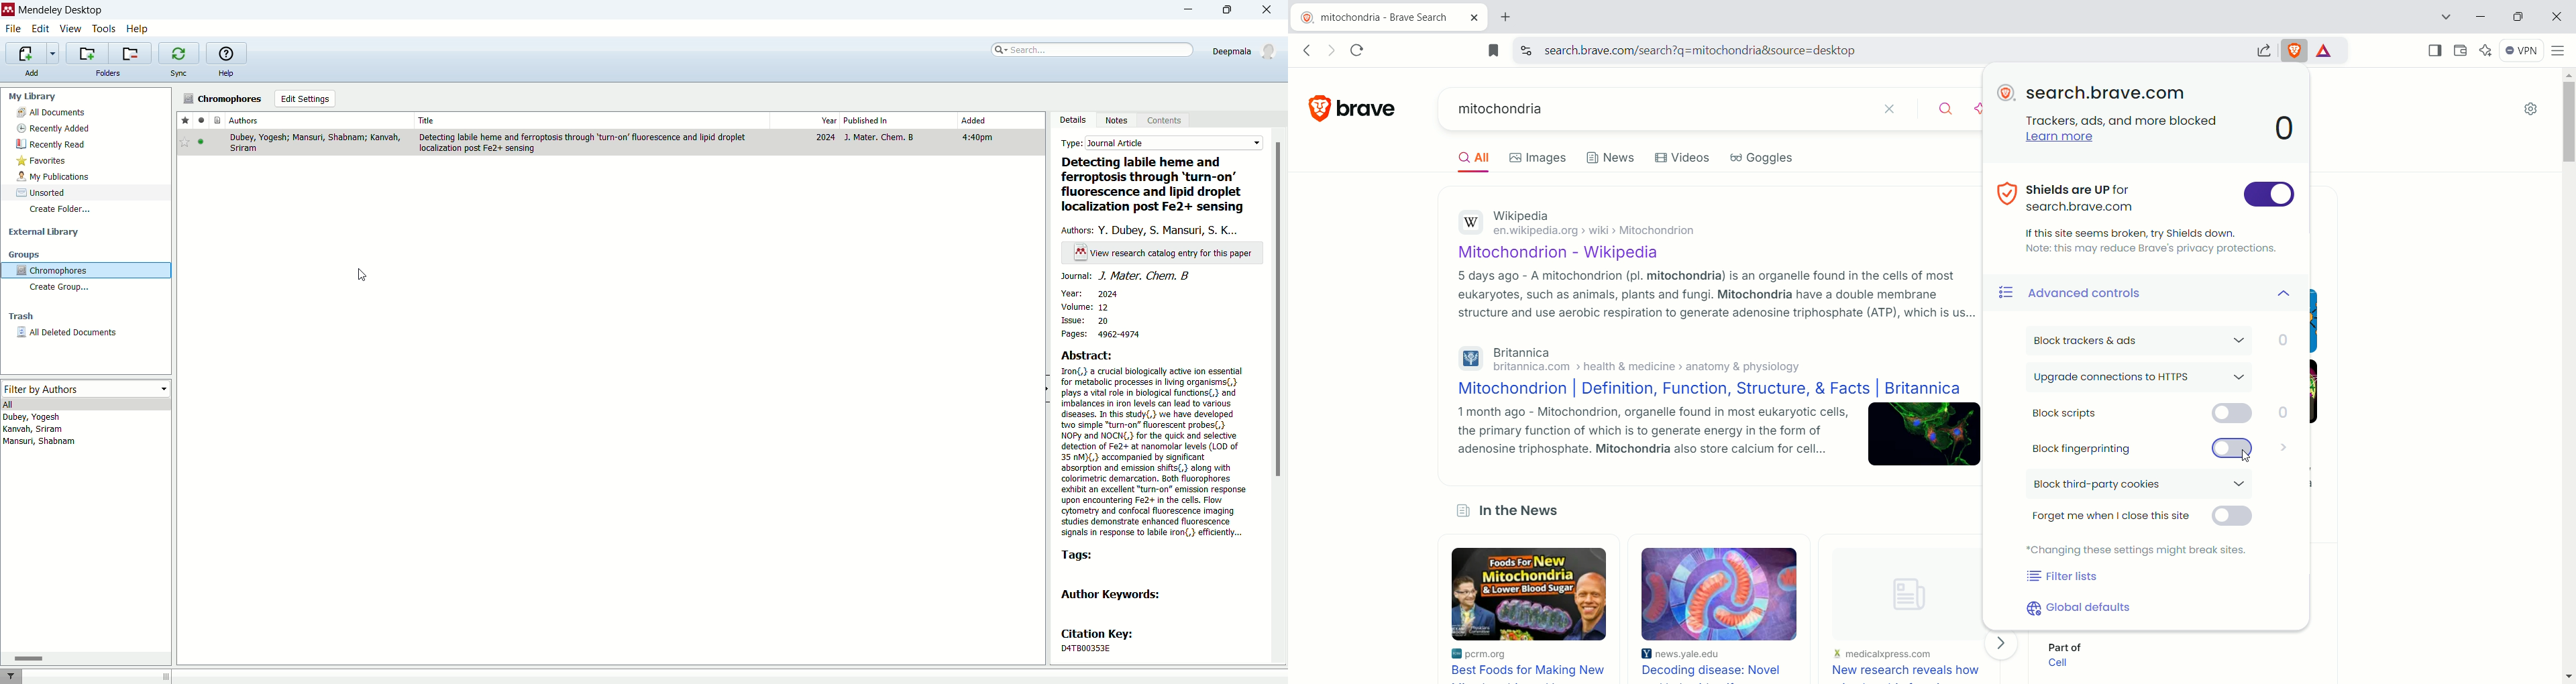 The image size is (2576, 700). What do you see at coordinates (1716, 669) in the screenshot?
I see `Decoding disease:Novel` at bounding box center [1716, 669].